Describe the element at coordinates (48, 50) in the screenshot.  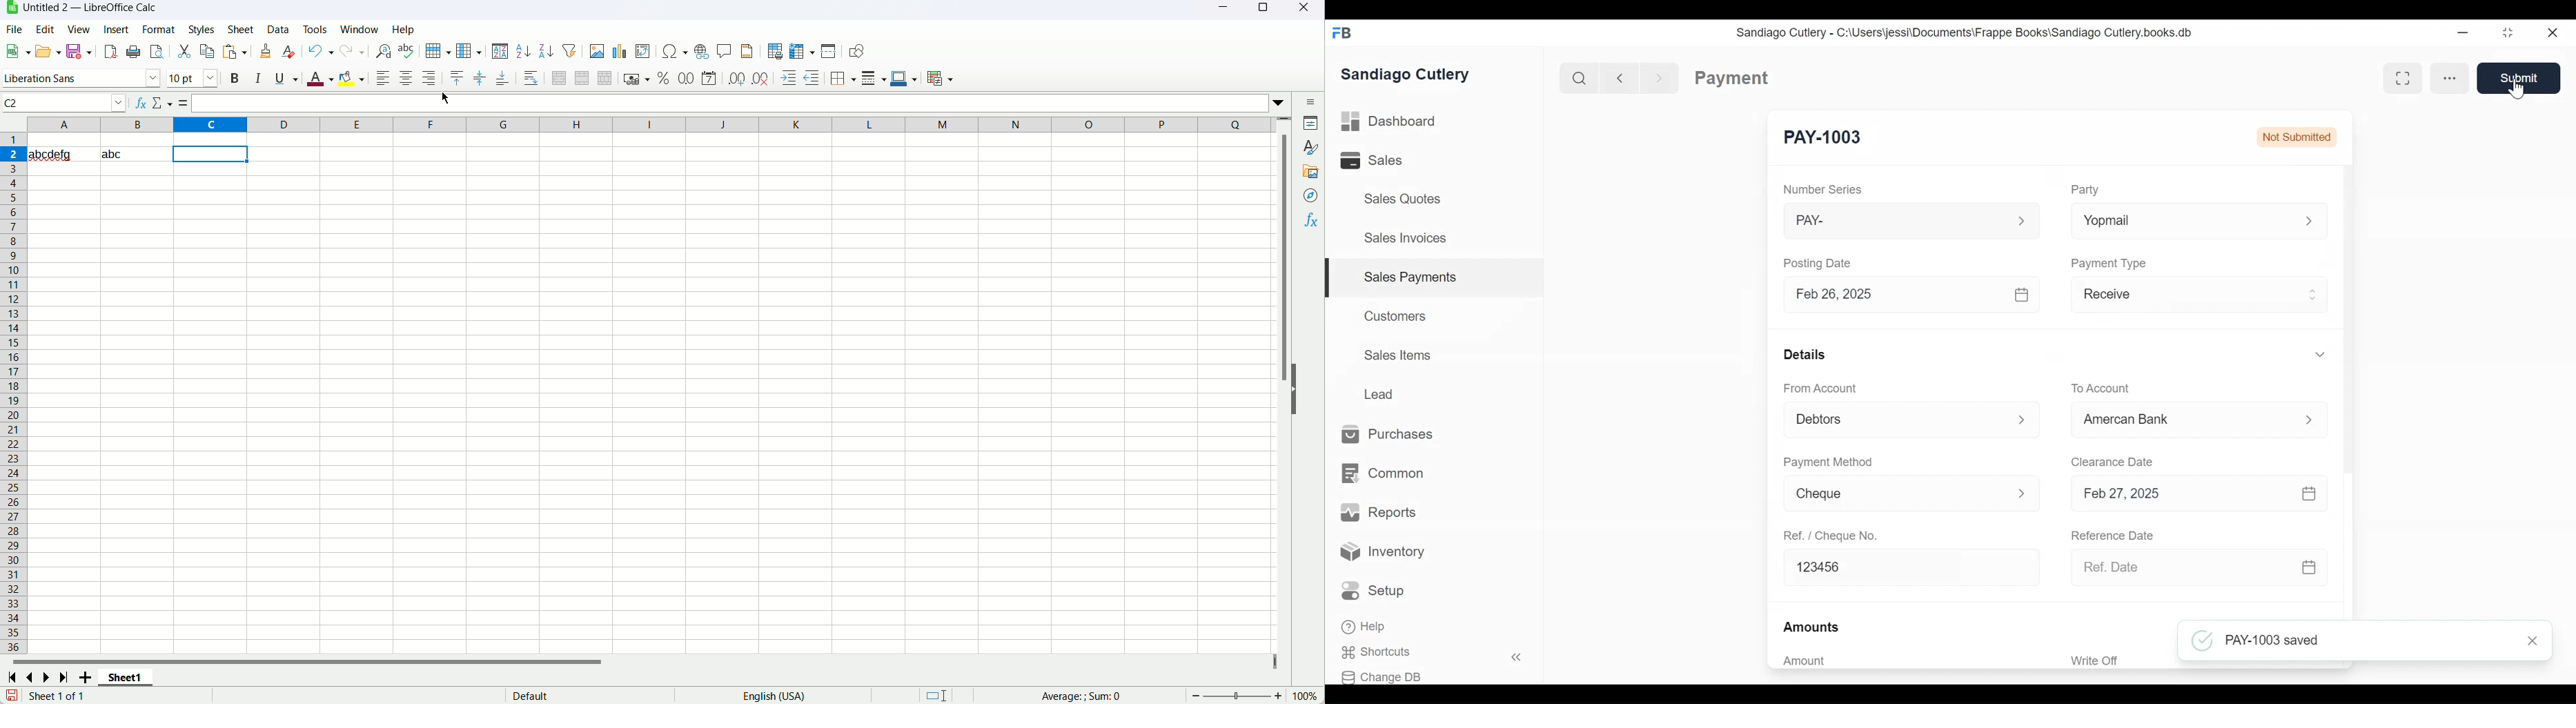
I see `open` at that location.